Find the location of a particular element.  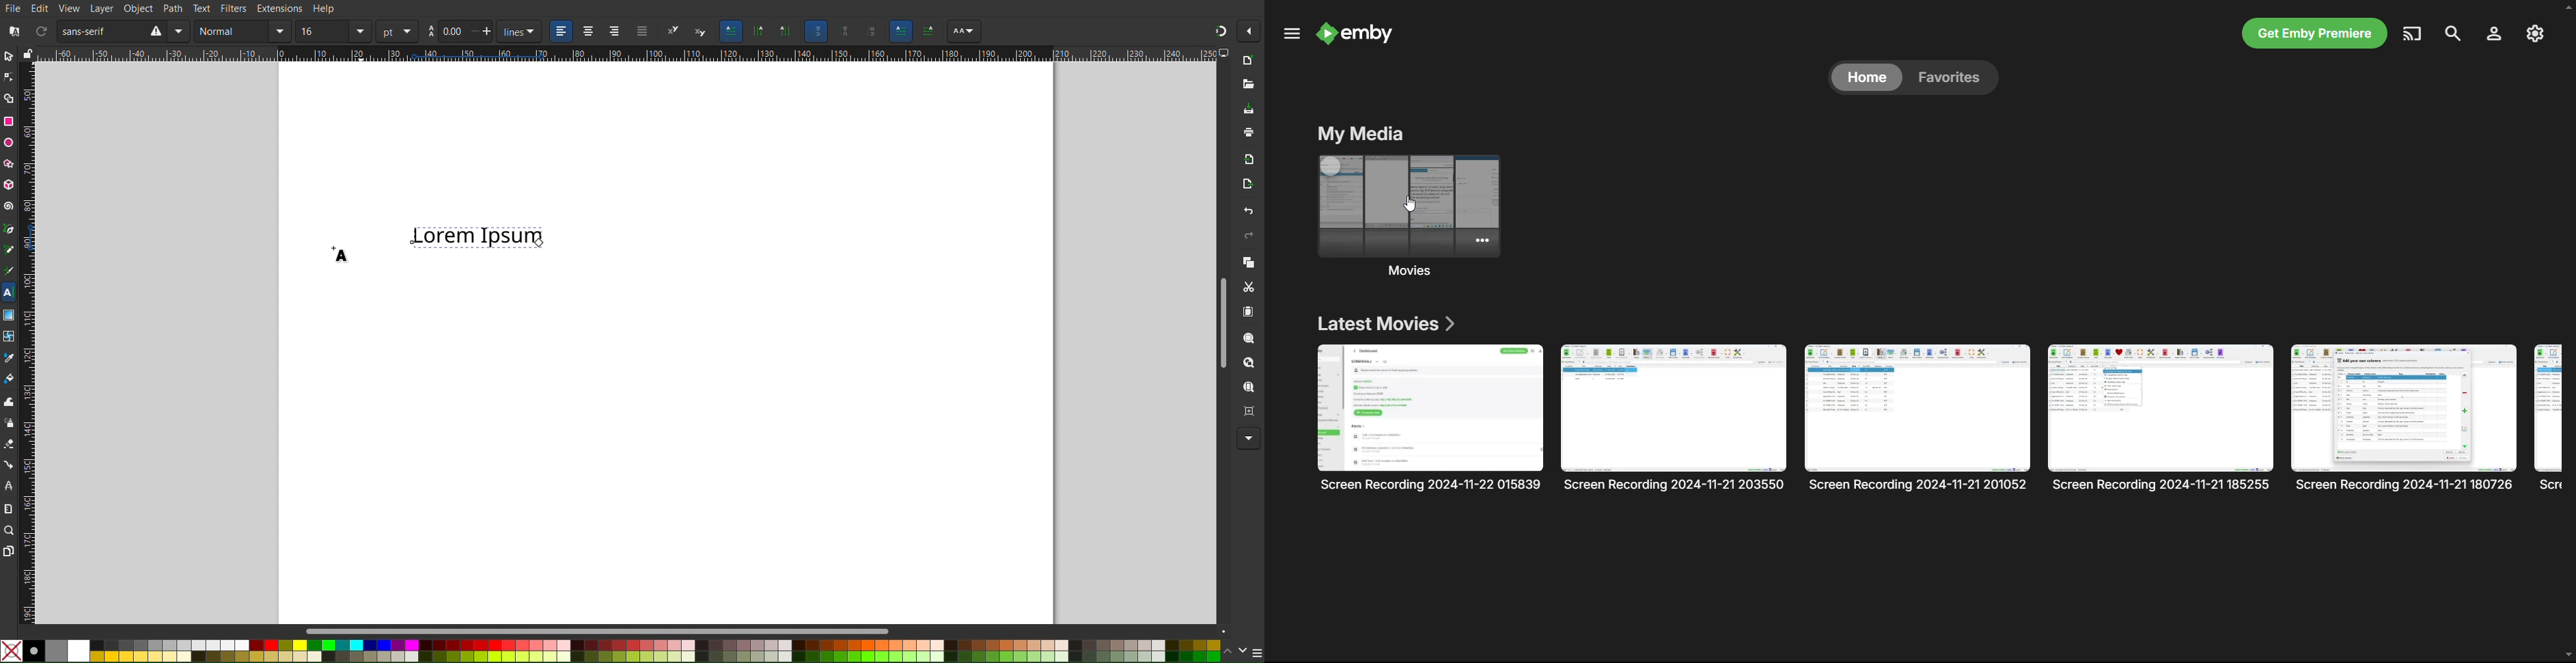

Save is located at coordinates (1249, 110).